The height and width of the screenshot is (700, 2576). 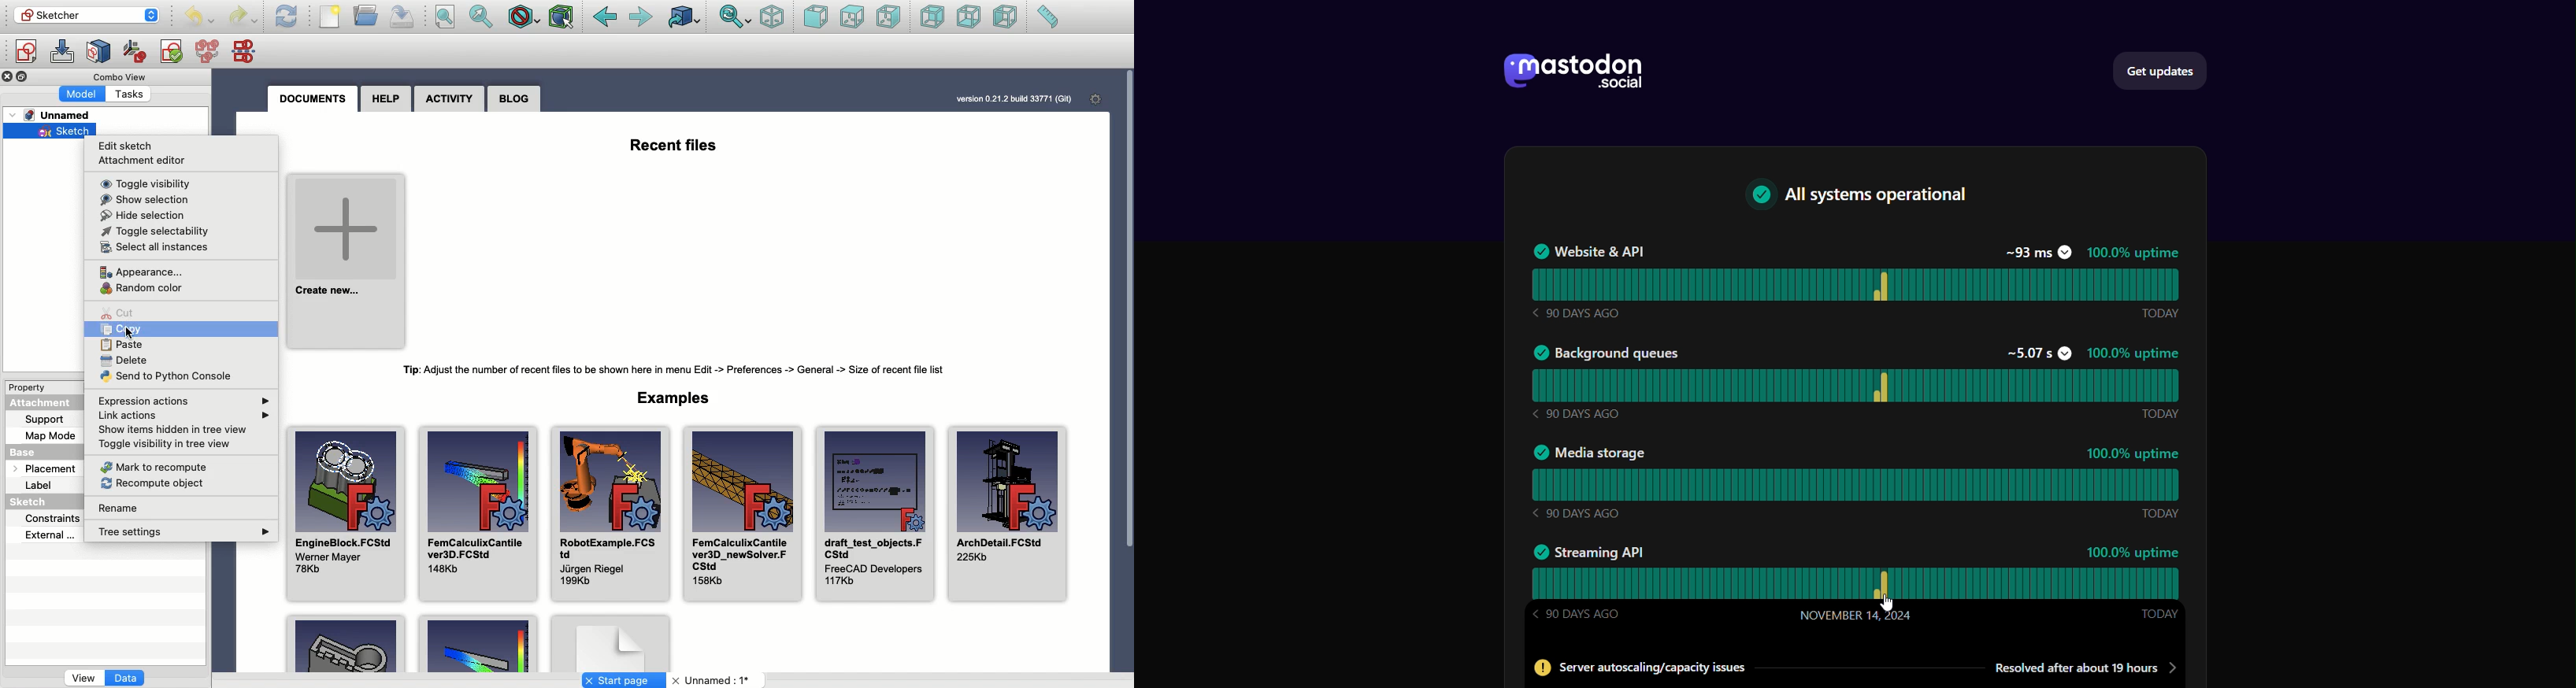 What do you see at coordinates (145, 290) in the screenshot?
I see `Random color` at bounding box center [145, 290].